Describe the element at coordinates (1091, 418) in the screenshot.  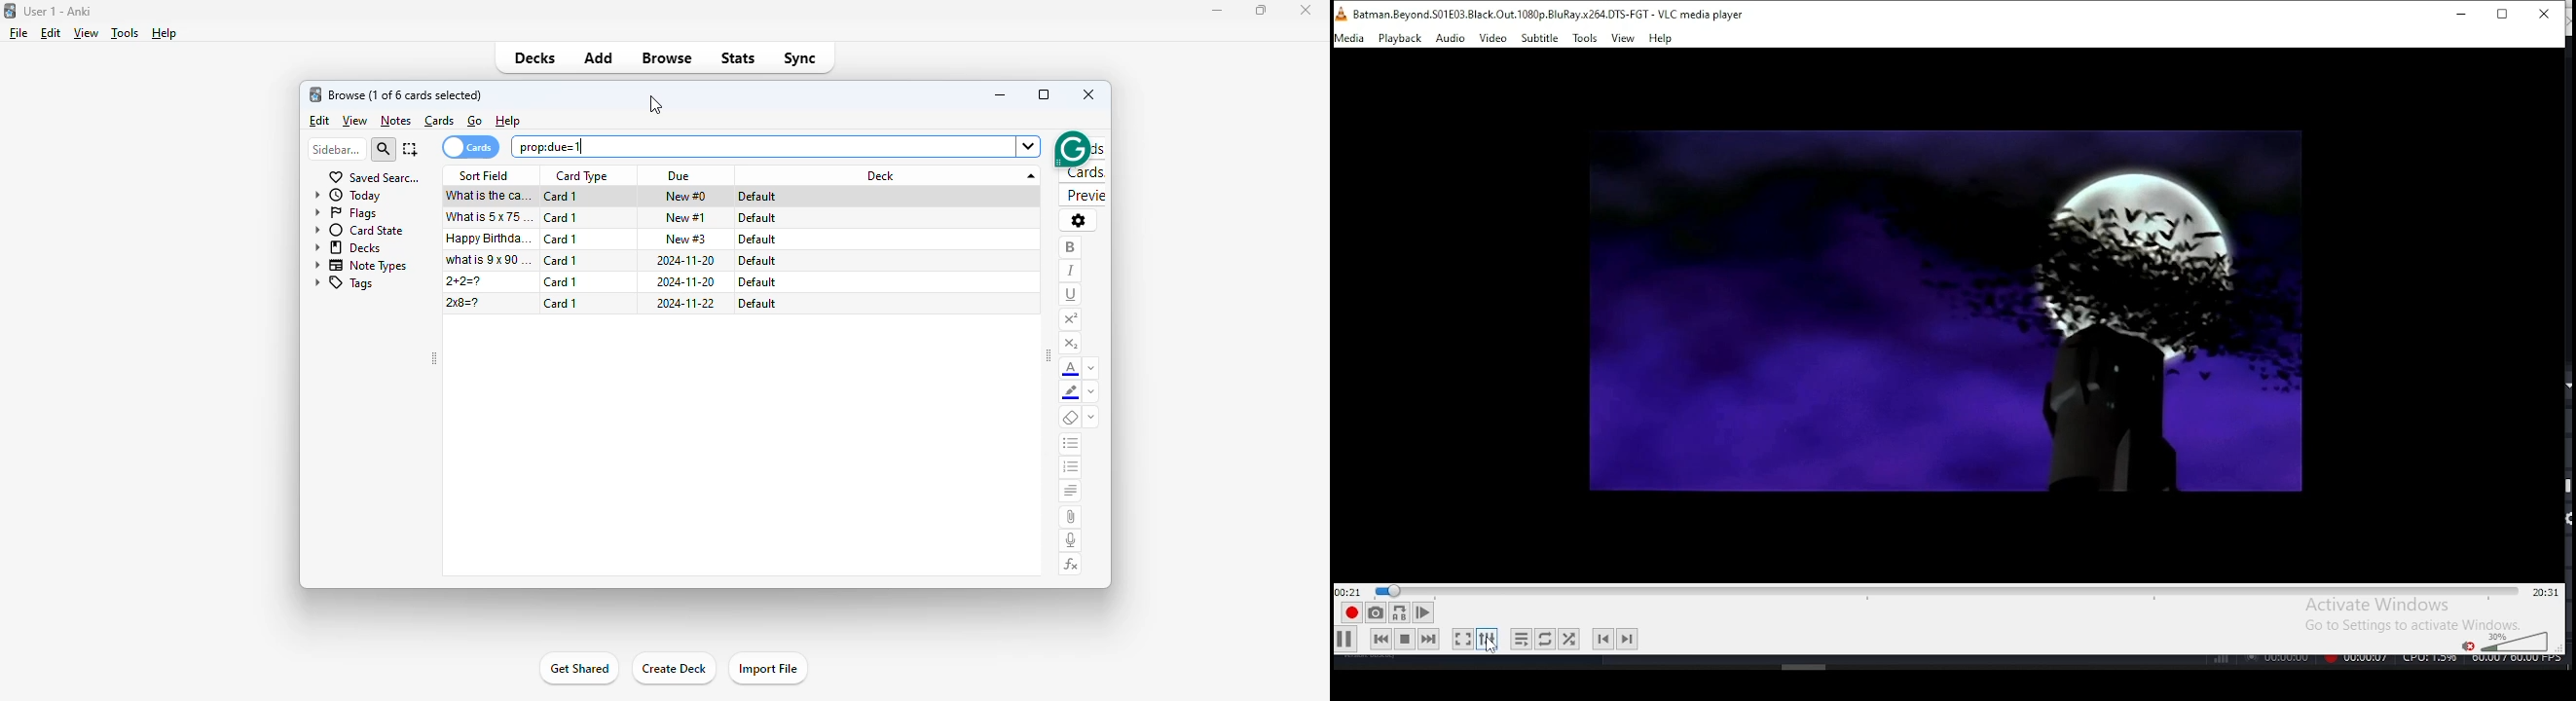
I see `select formatting to remove` at that location.